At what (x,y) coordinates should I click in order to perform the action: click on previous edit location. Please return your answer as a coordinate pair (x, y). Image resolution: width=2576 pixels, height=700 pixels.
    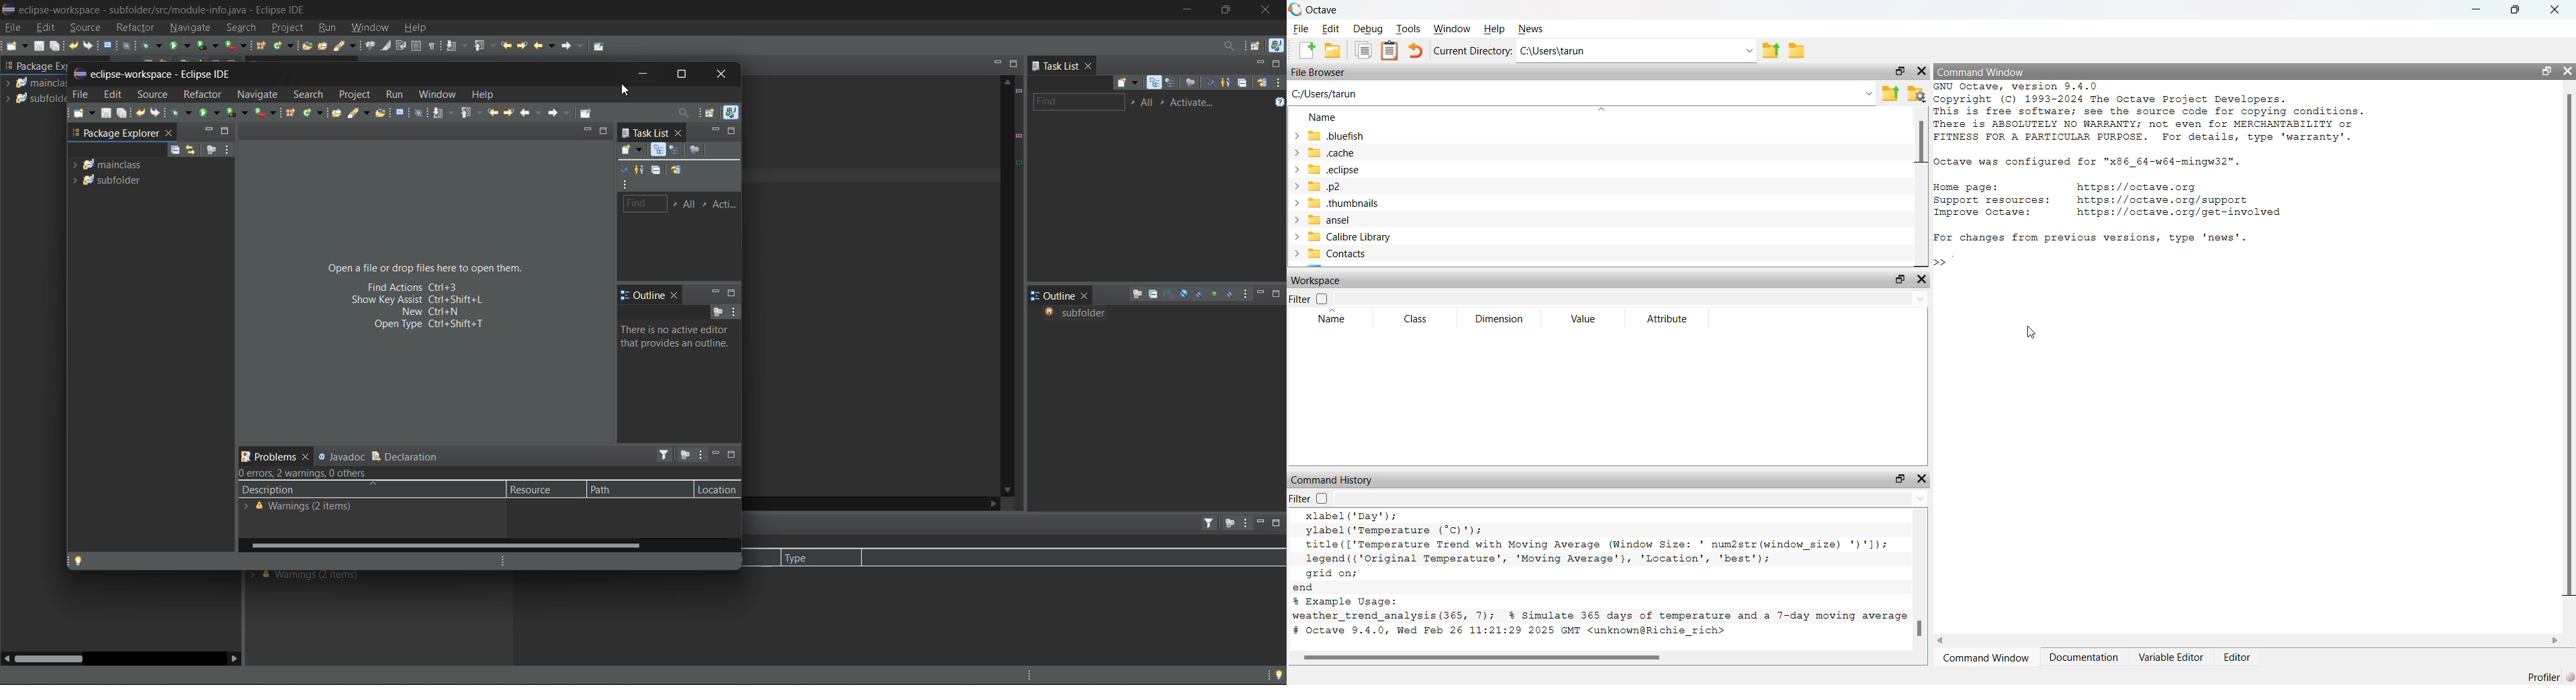
    Looking at the image, I should click on (509, 46).